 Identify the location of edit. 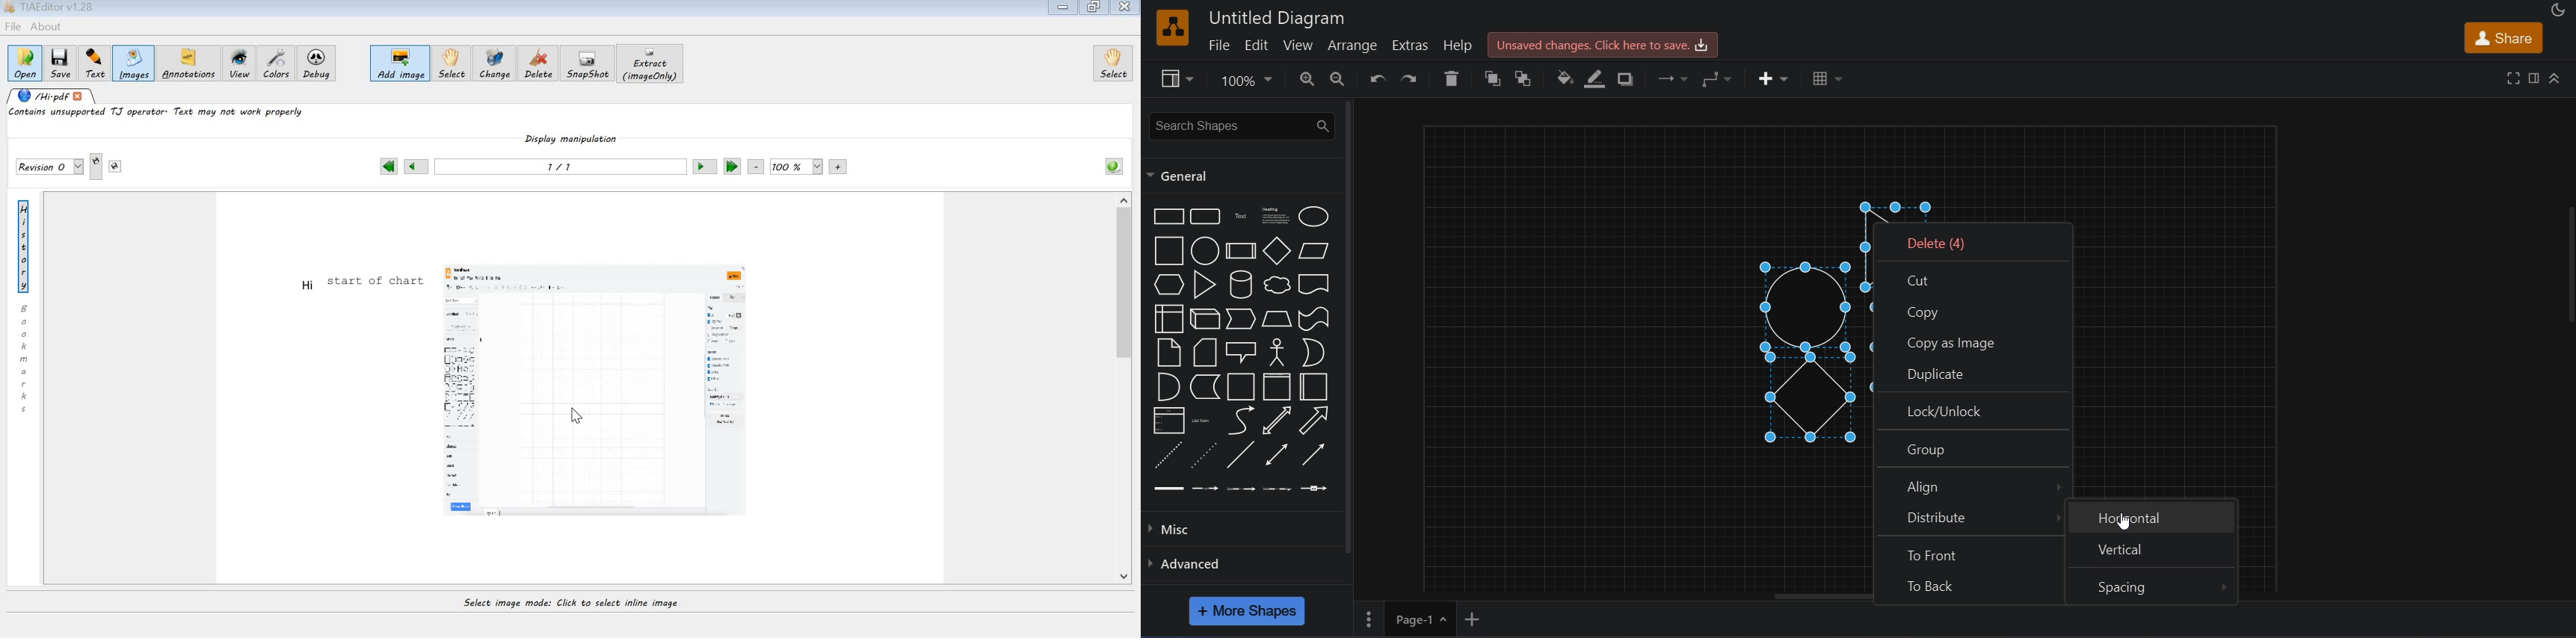
(1258, 45).